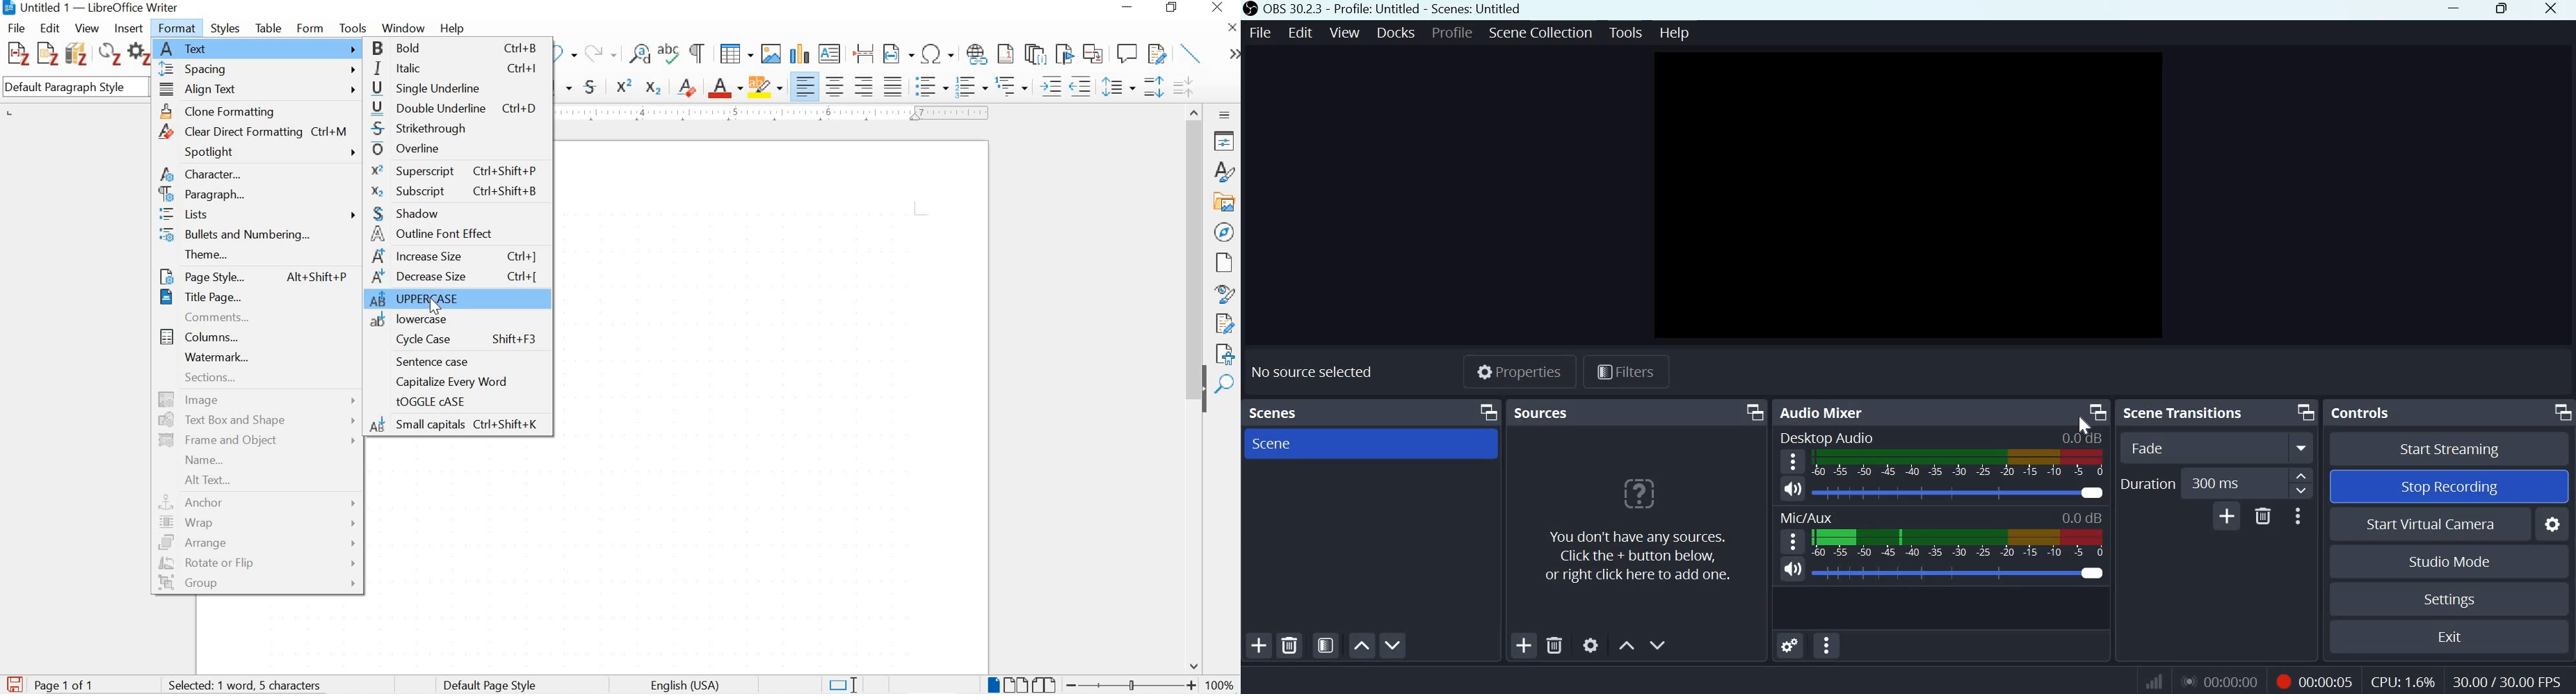 This screenshot has height=700, width=2576. What do you see at coordinates (2091, 493) in the screenshot?
I see `Audio Slider` at bounding box center [2091, 493].